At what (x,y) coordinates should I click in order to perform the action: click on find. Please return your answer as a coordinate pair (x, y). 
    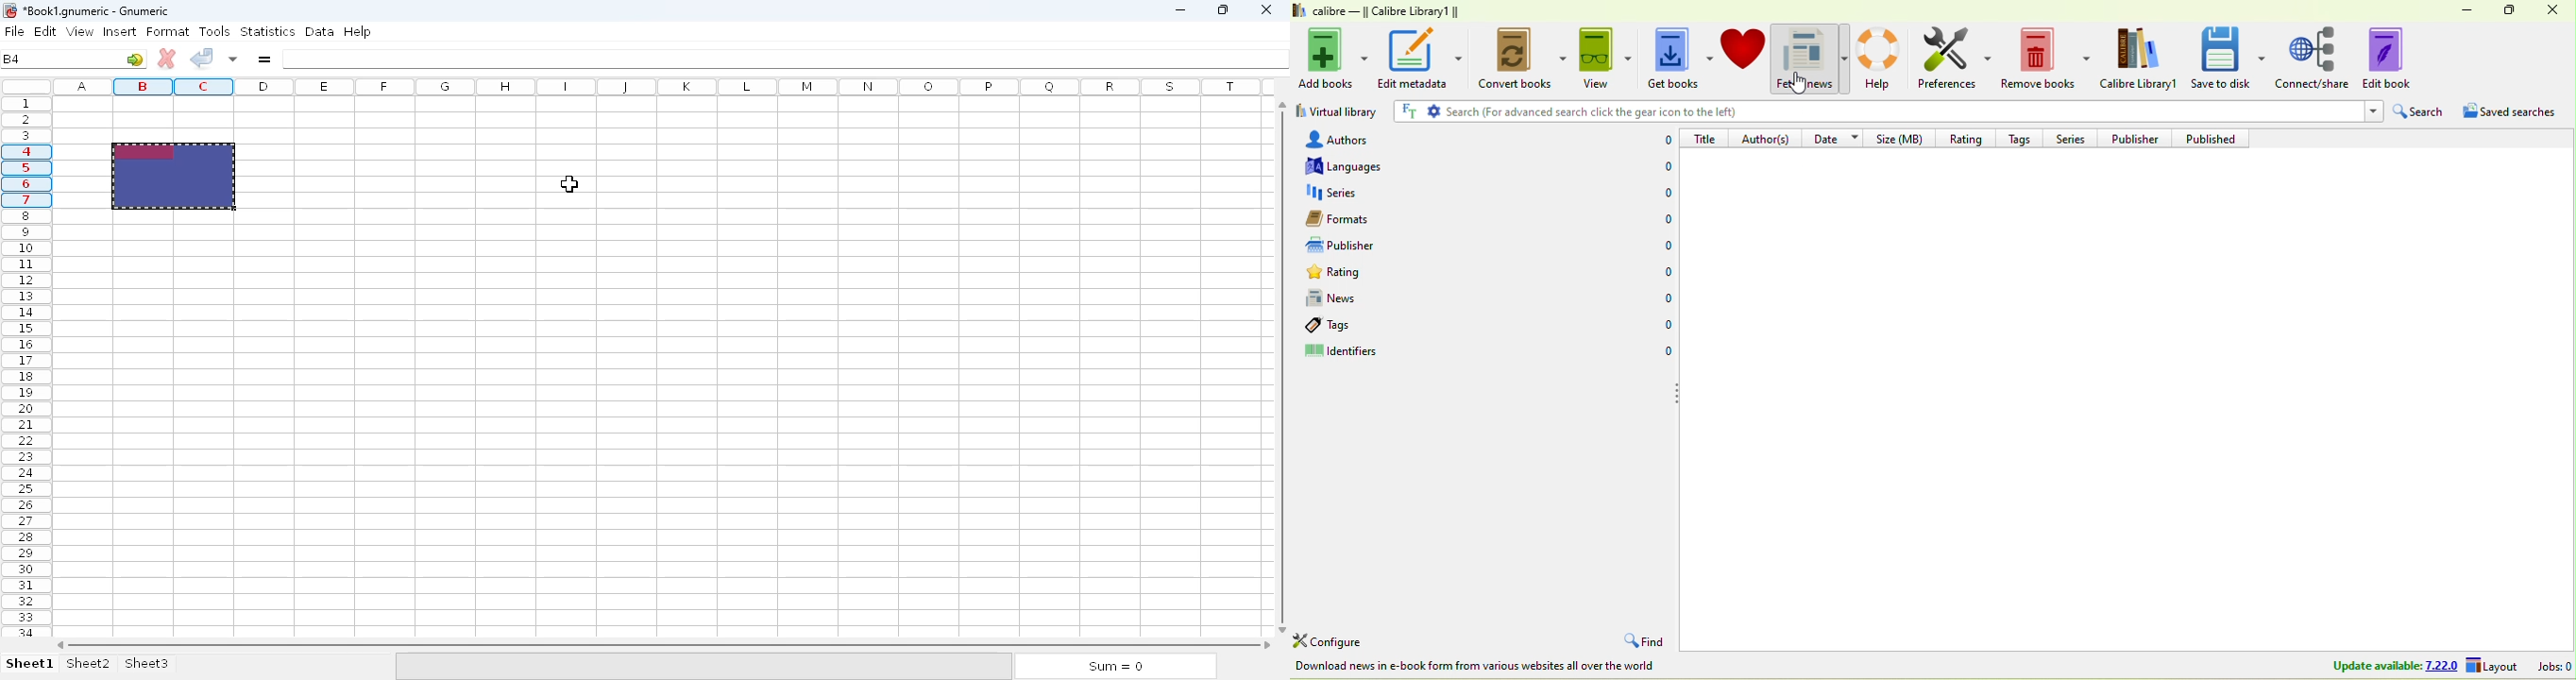
    Looking at the image, I should click on (1646, 639).